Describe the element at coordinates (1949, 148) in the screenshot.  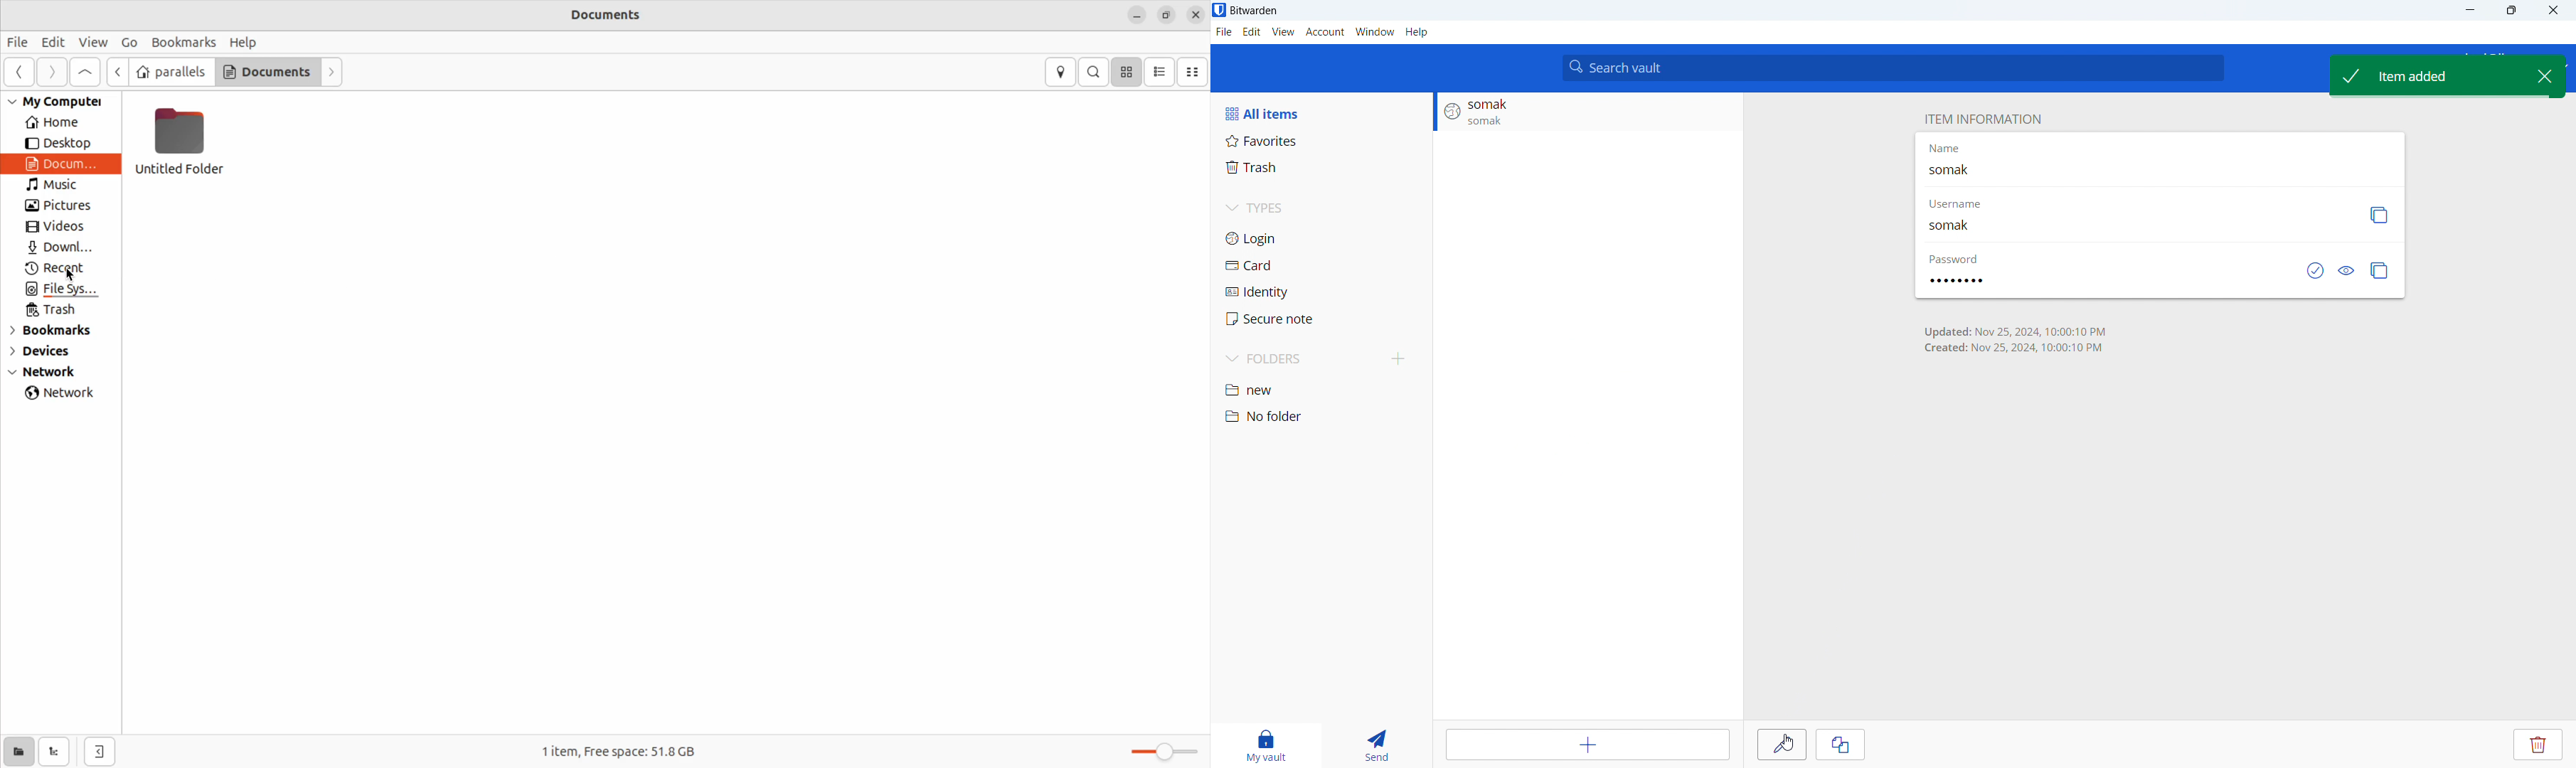
I see `Name` at that location.